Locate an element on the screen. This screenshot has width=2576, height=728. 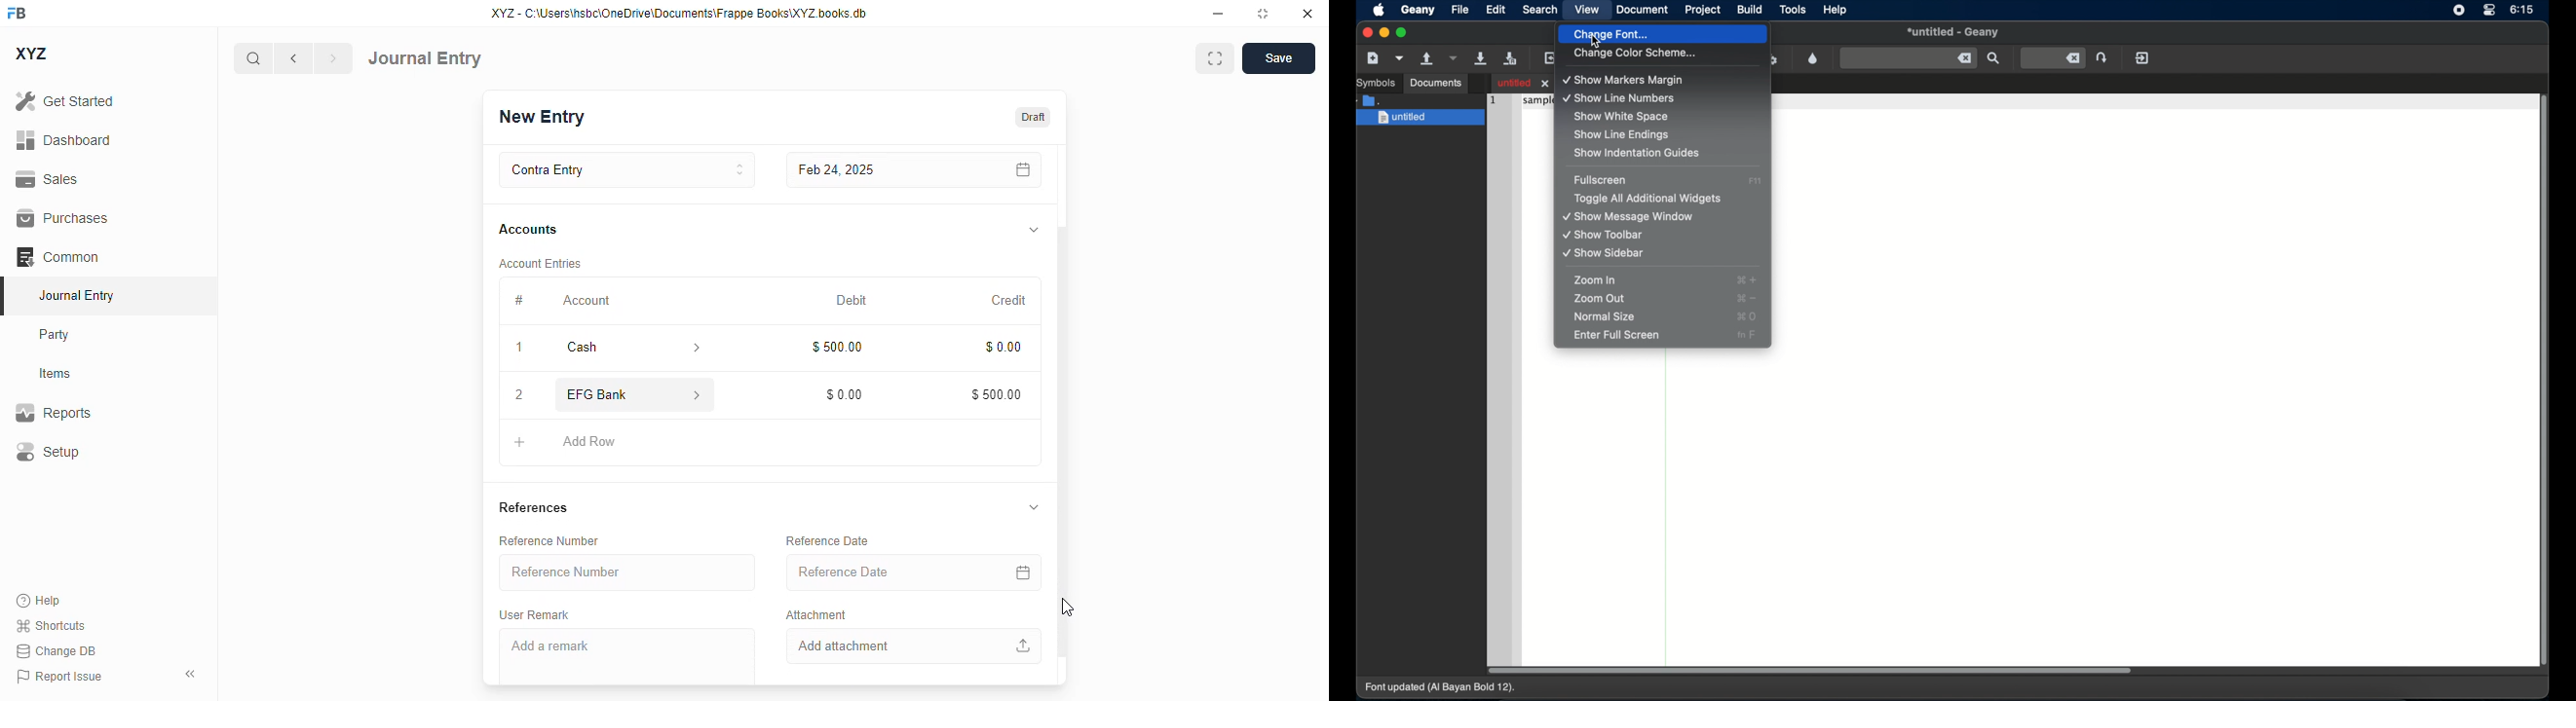
toggle maximize is located at coordinates (1263, 14).